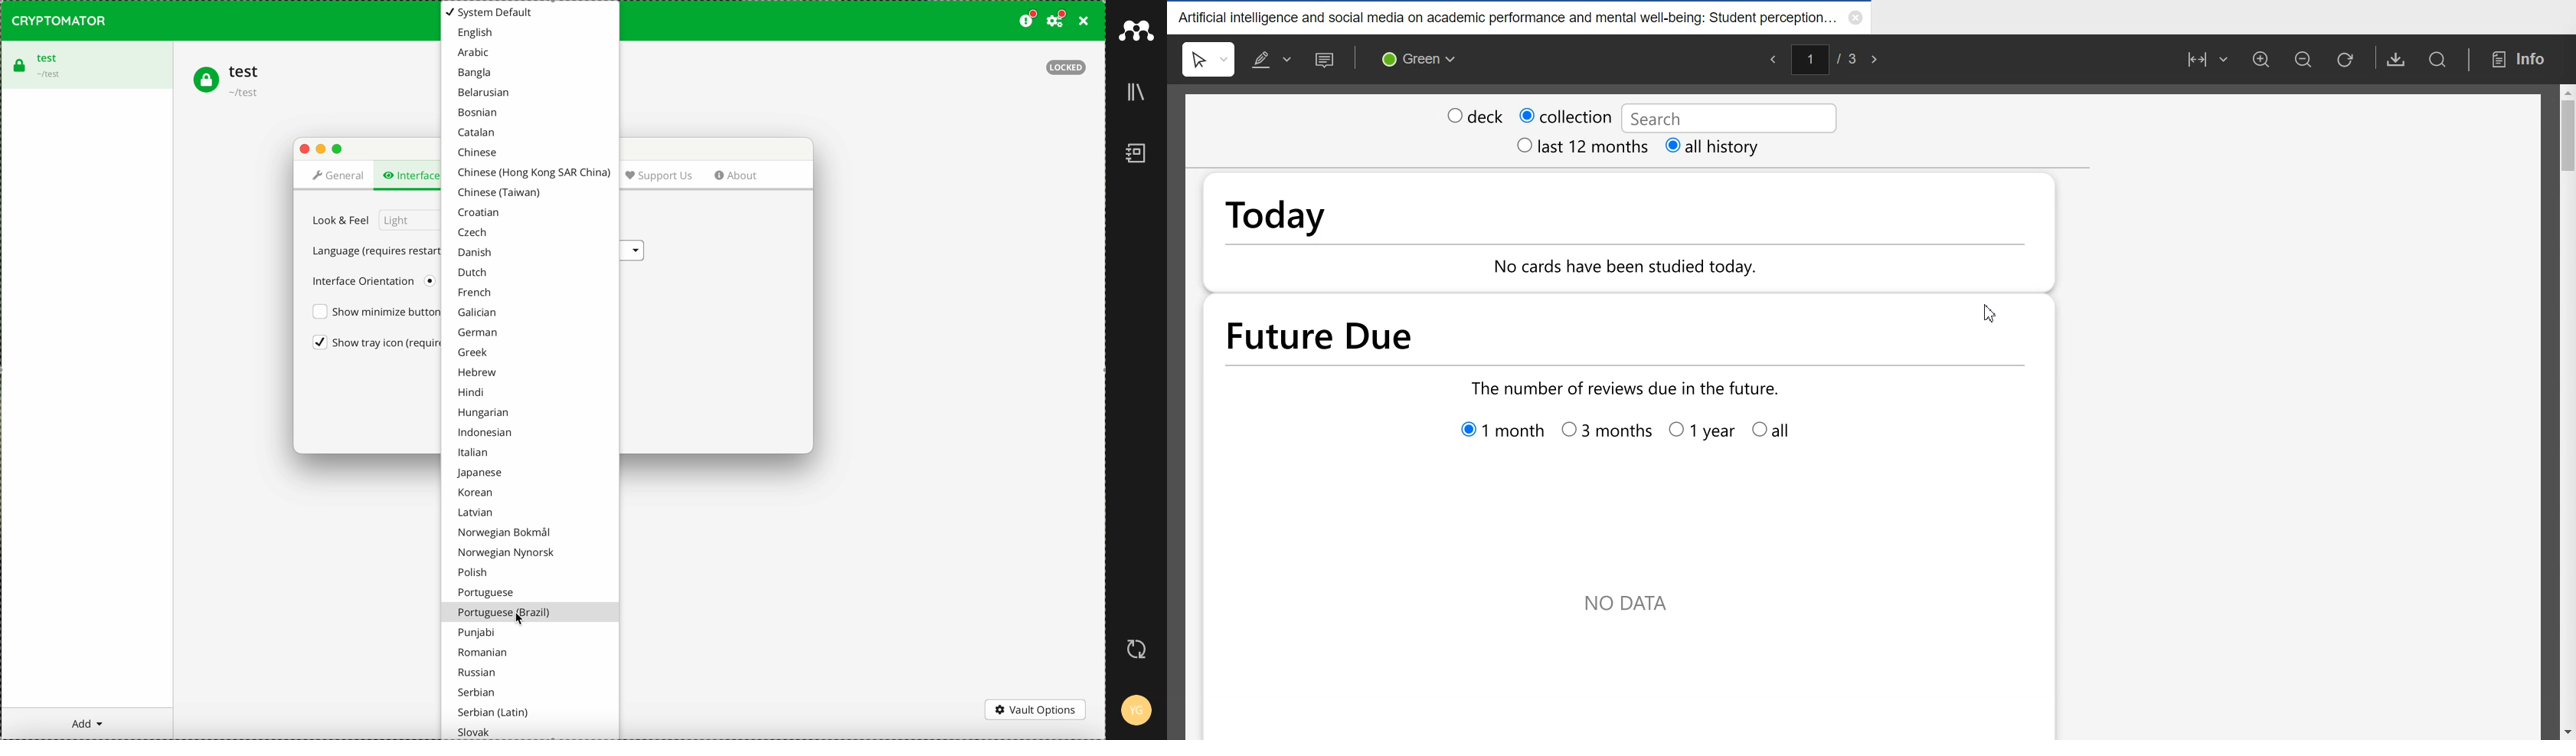  What do you see at coordinates (1566, 113) in the screenshot?
I see `collection` at bounding box center [1566, 113].